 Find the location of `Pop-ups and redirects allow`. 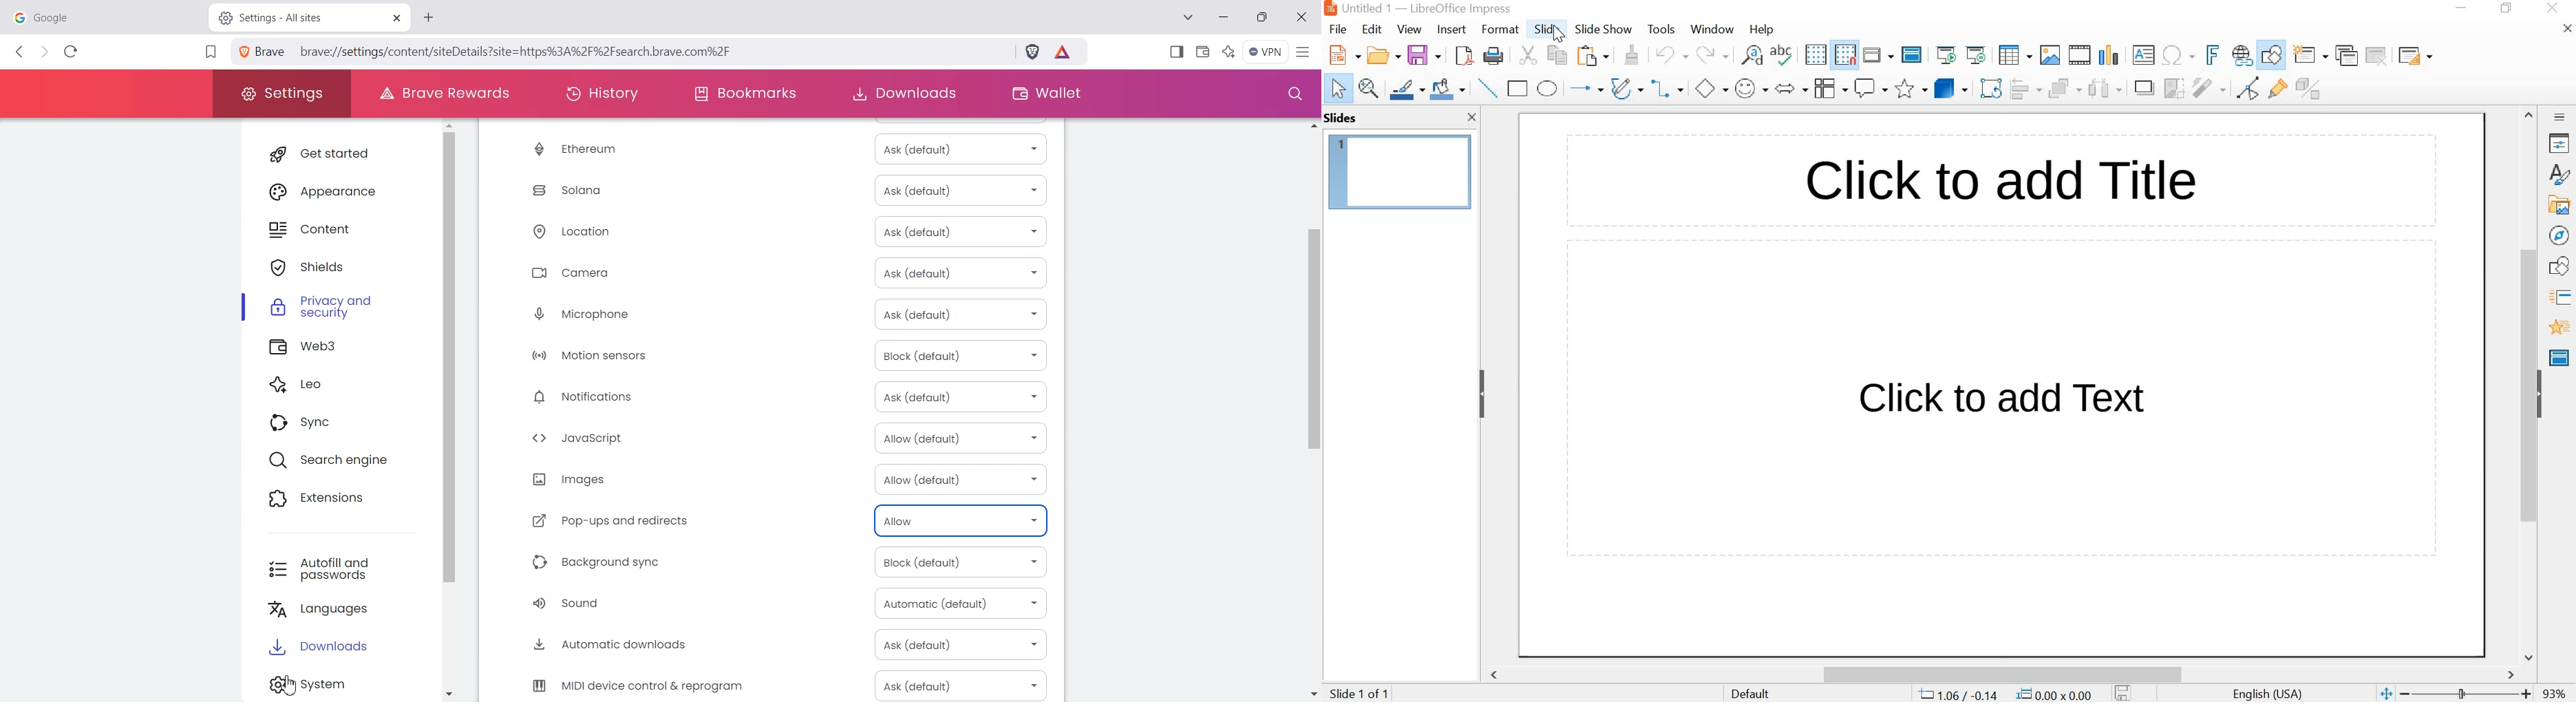

Pop-ups and redirects allow is located at coordinates (774, 520).